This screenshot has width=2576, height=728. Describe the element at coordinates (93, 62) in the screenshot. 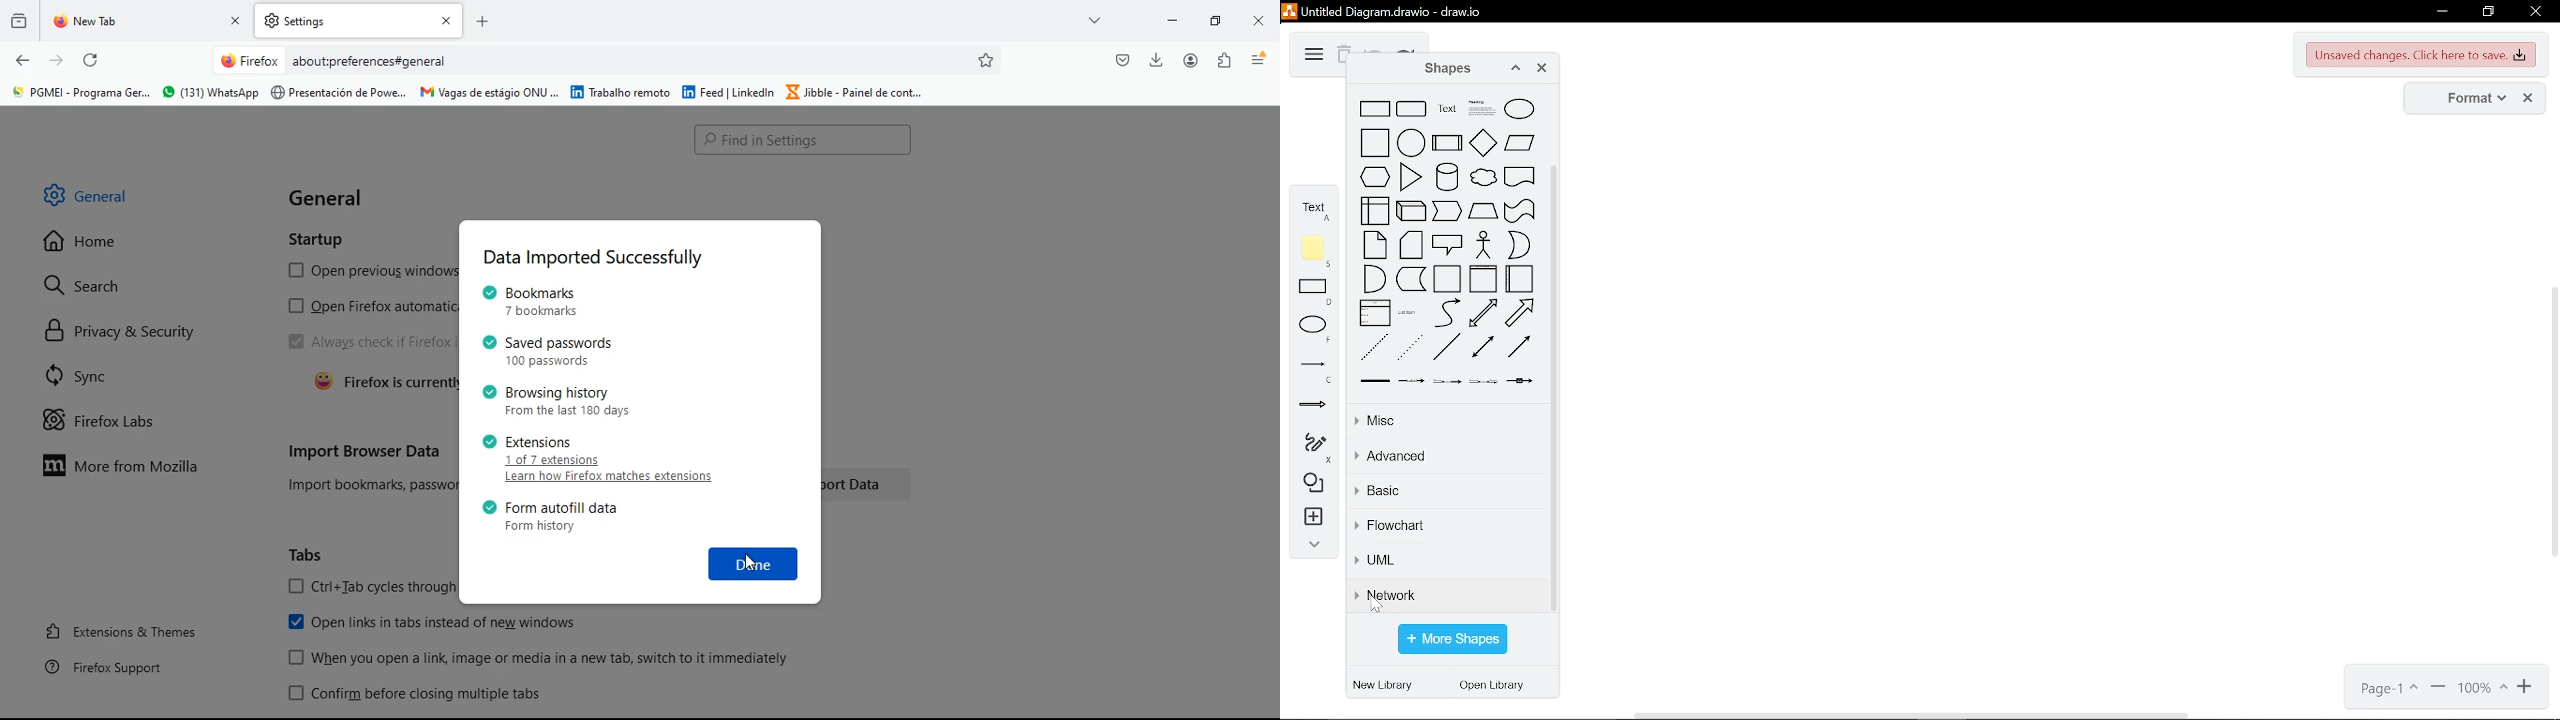

I see `refresh` at that location.